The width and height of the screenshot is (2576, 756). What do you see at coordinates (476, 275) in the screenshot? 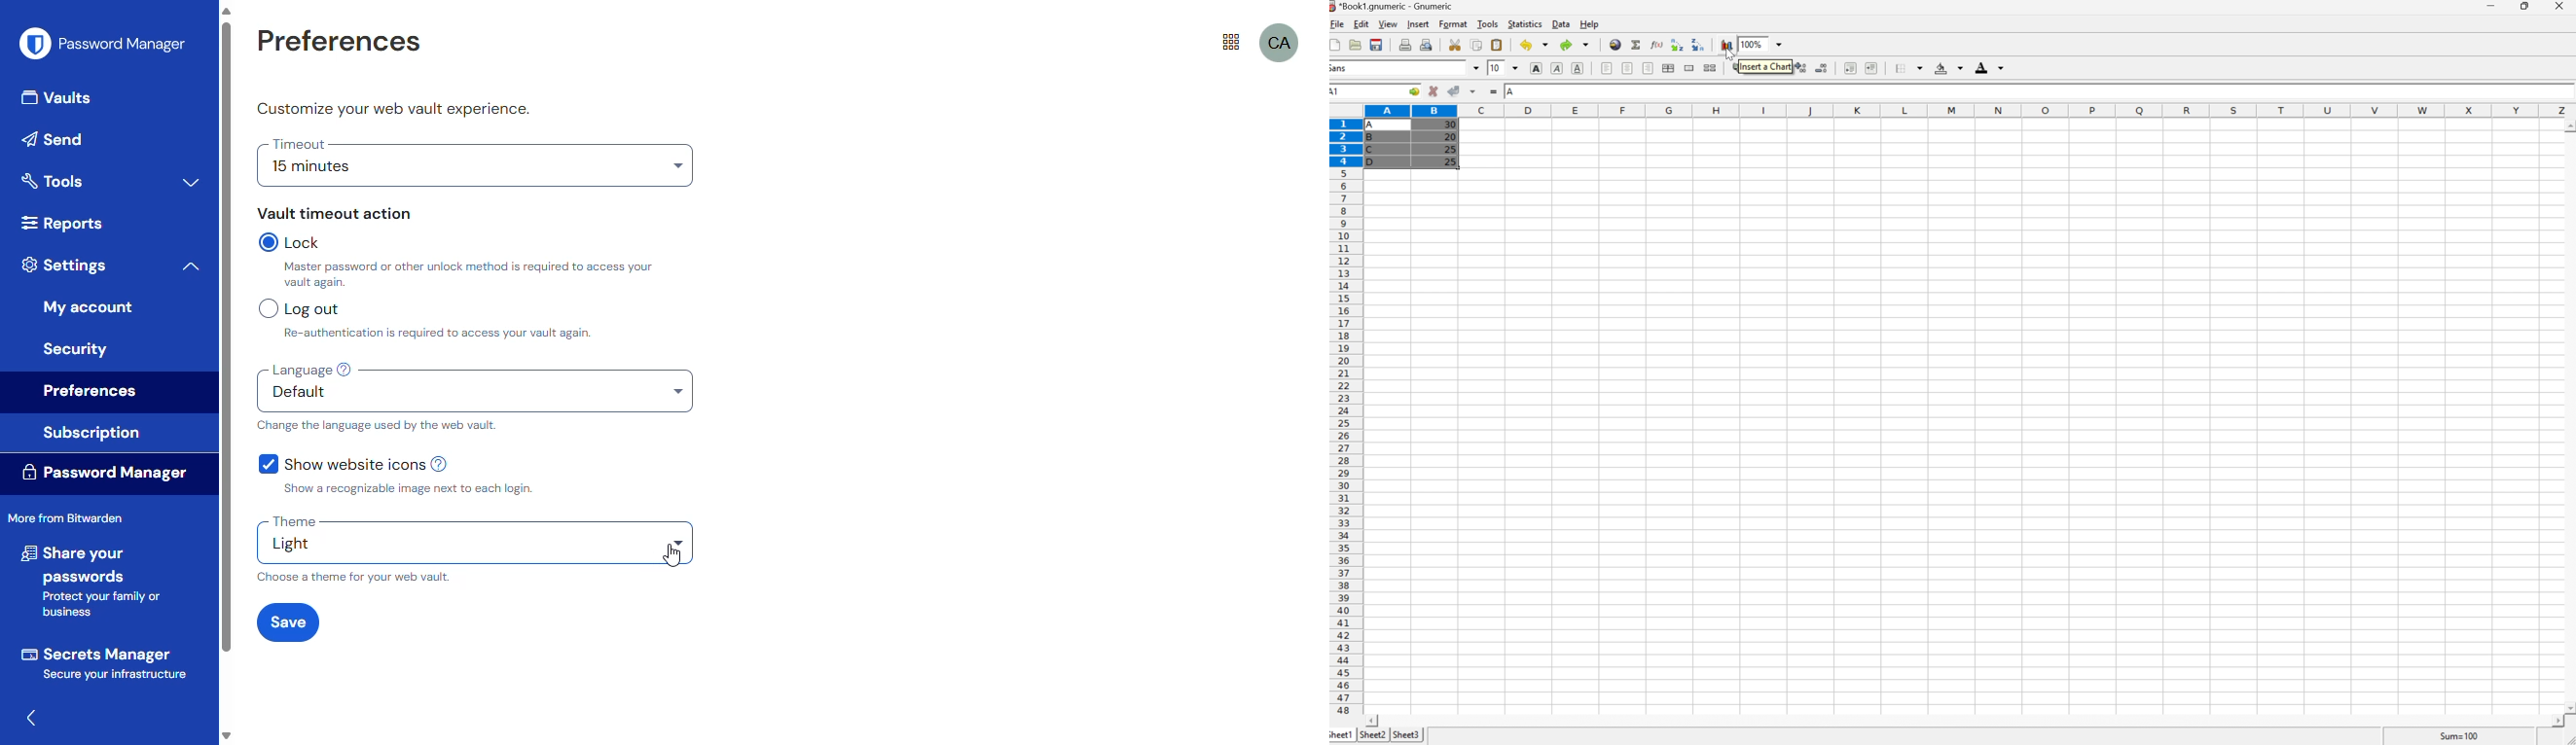
I see `Master password or other unlock method is required to access your vault again` at bounding box center [476, 275].